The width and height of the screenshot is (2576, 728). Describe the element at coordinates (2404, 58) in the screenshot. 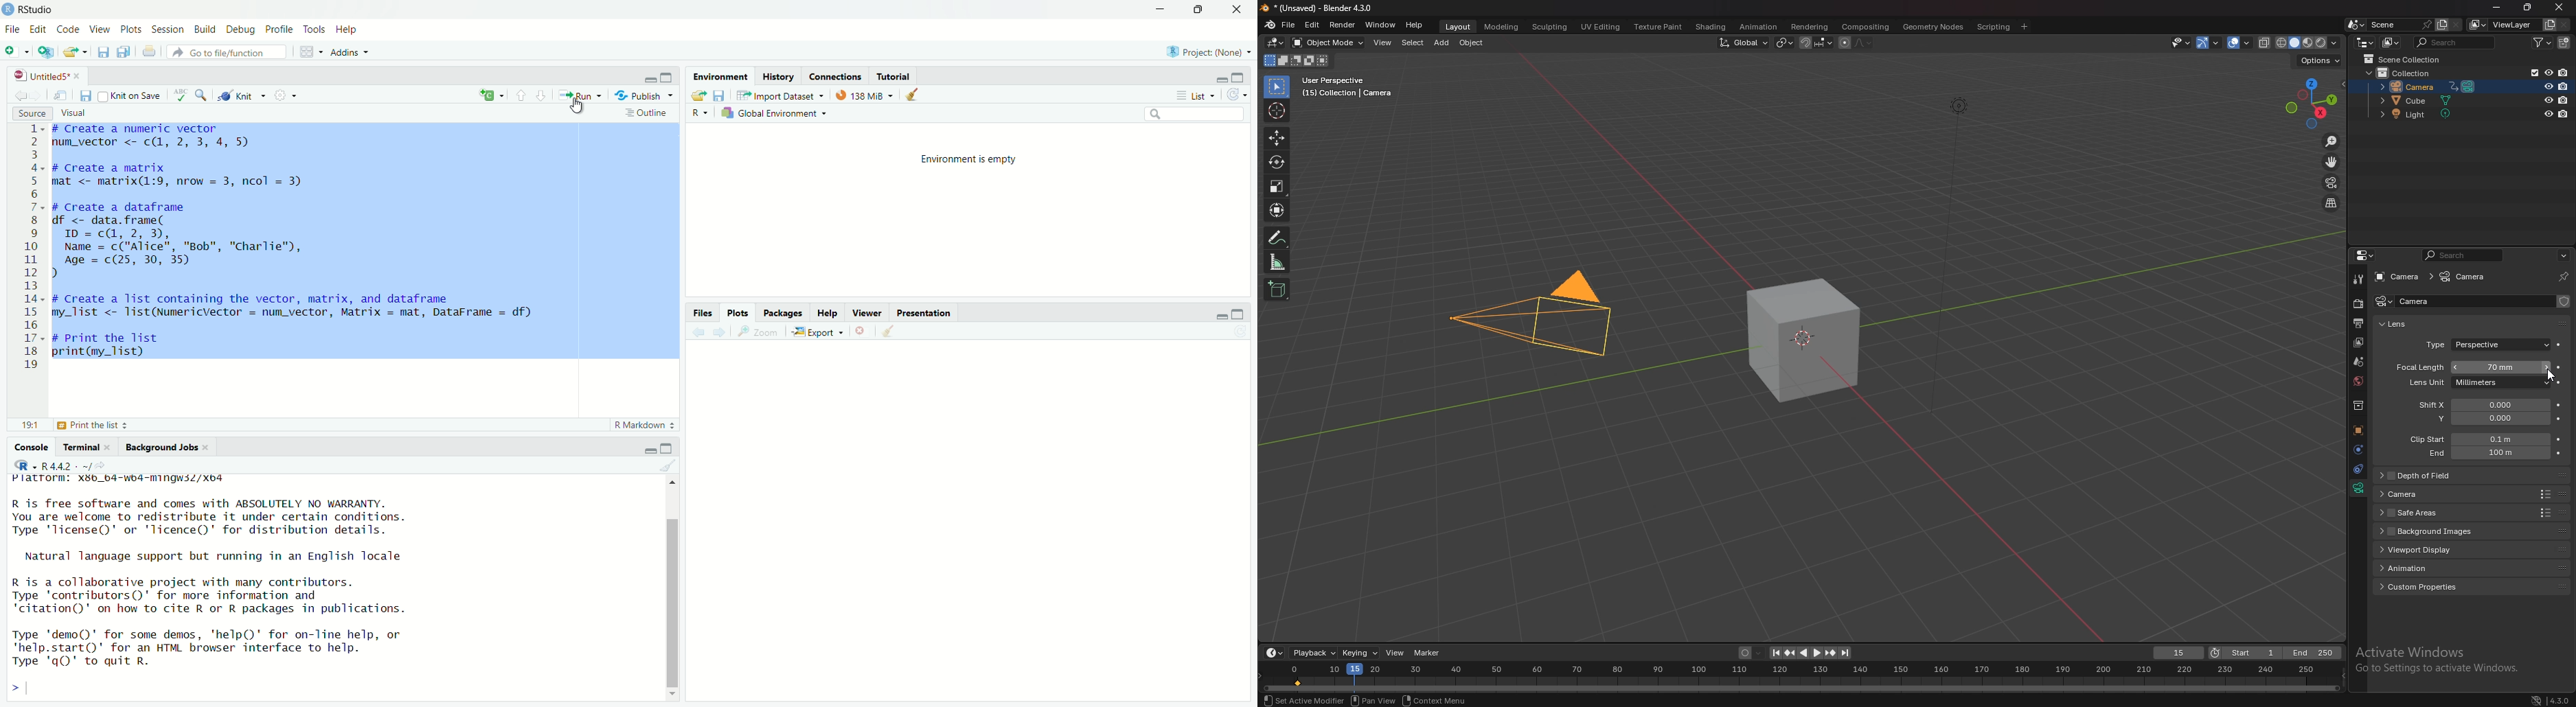

I see `scene collection` at that location.